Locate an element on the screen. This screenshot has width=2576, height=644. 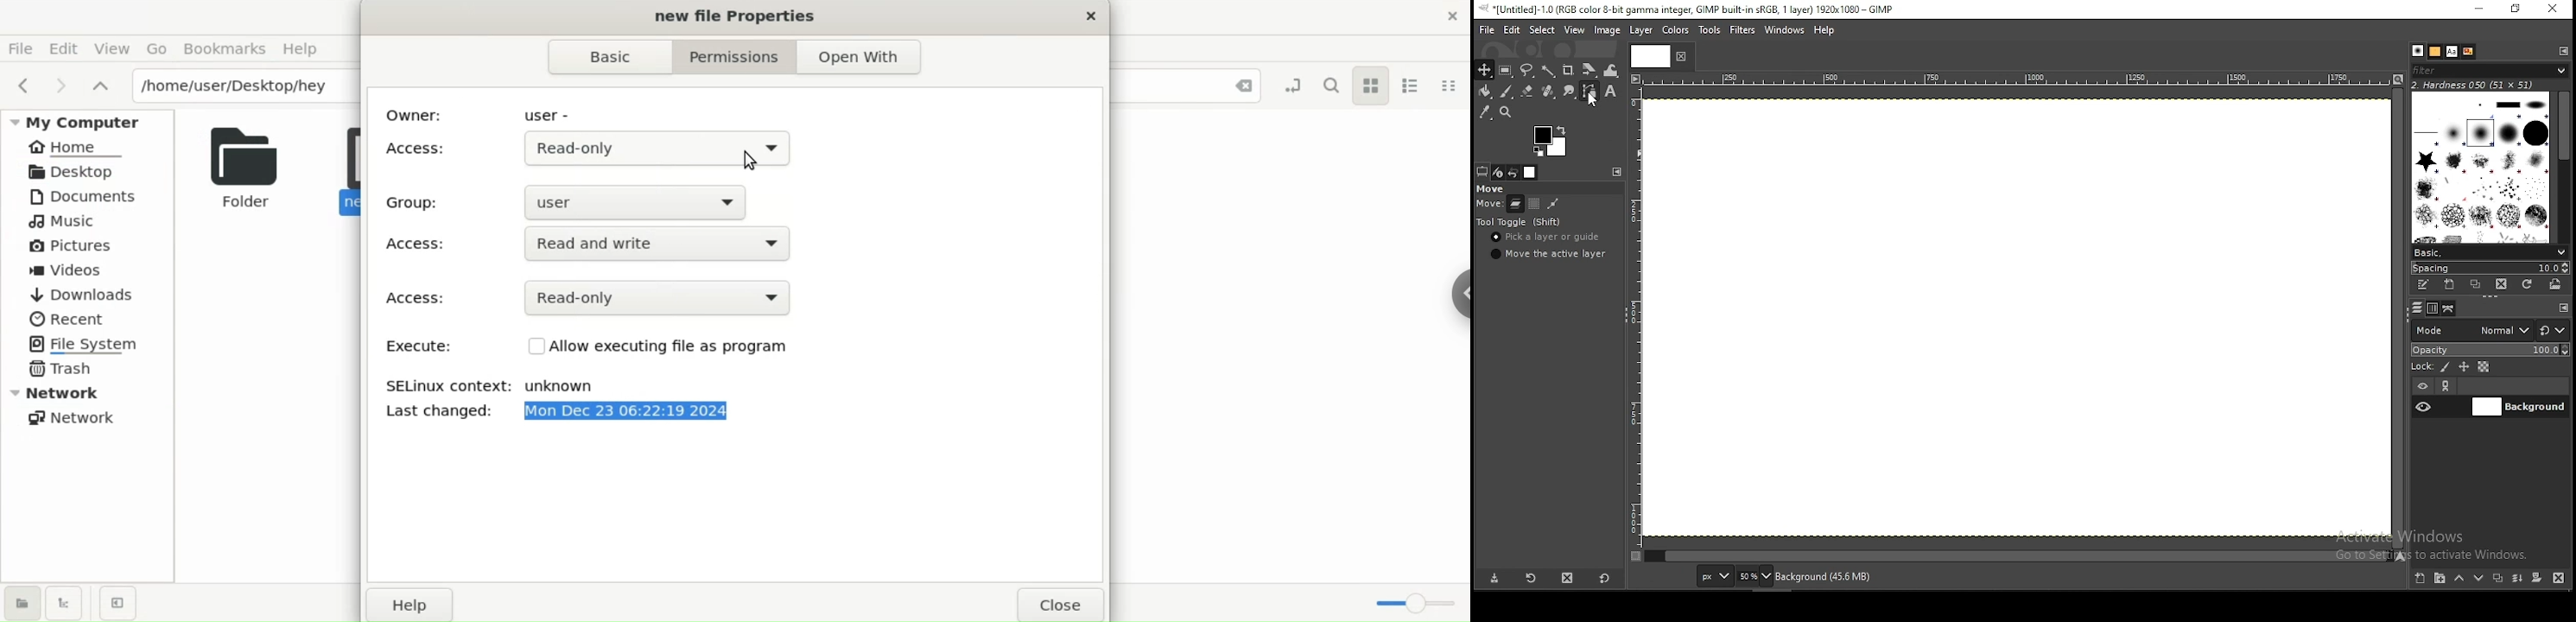
layer 1 is located at coordinates (2518, 407).